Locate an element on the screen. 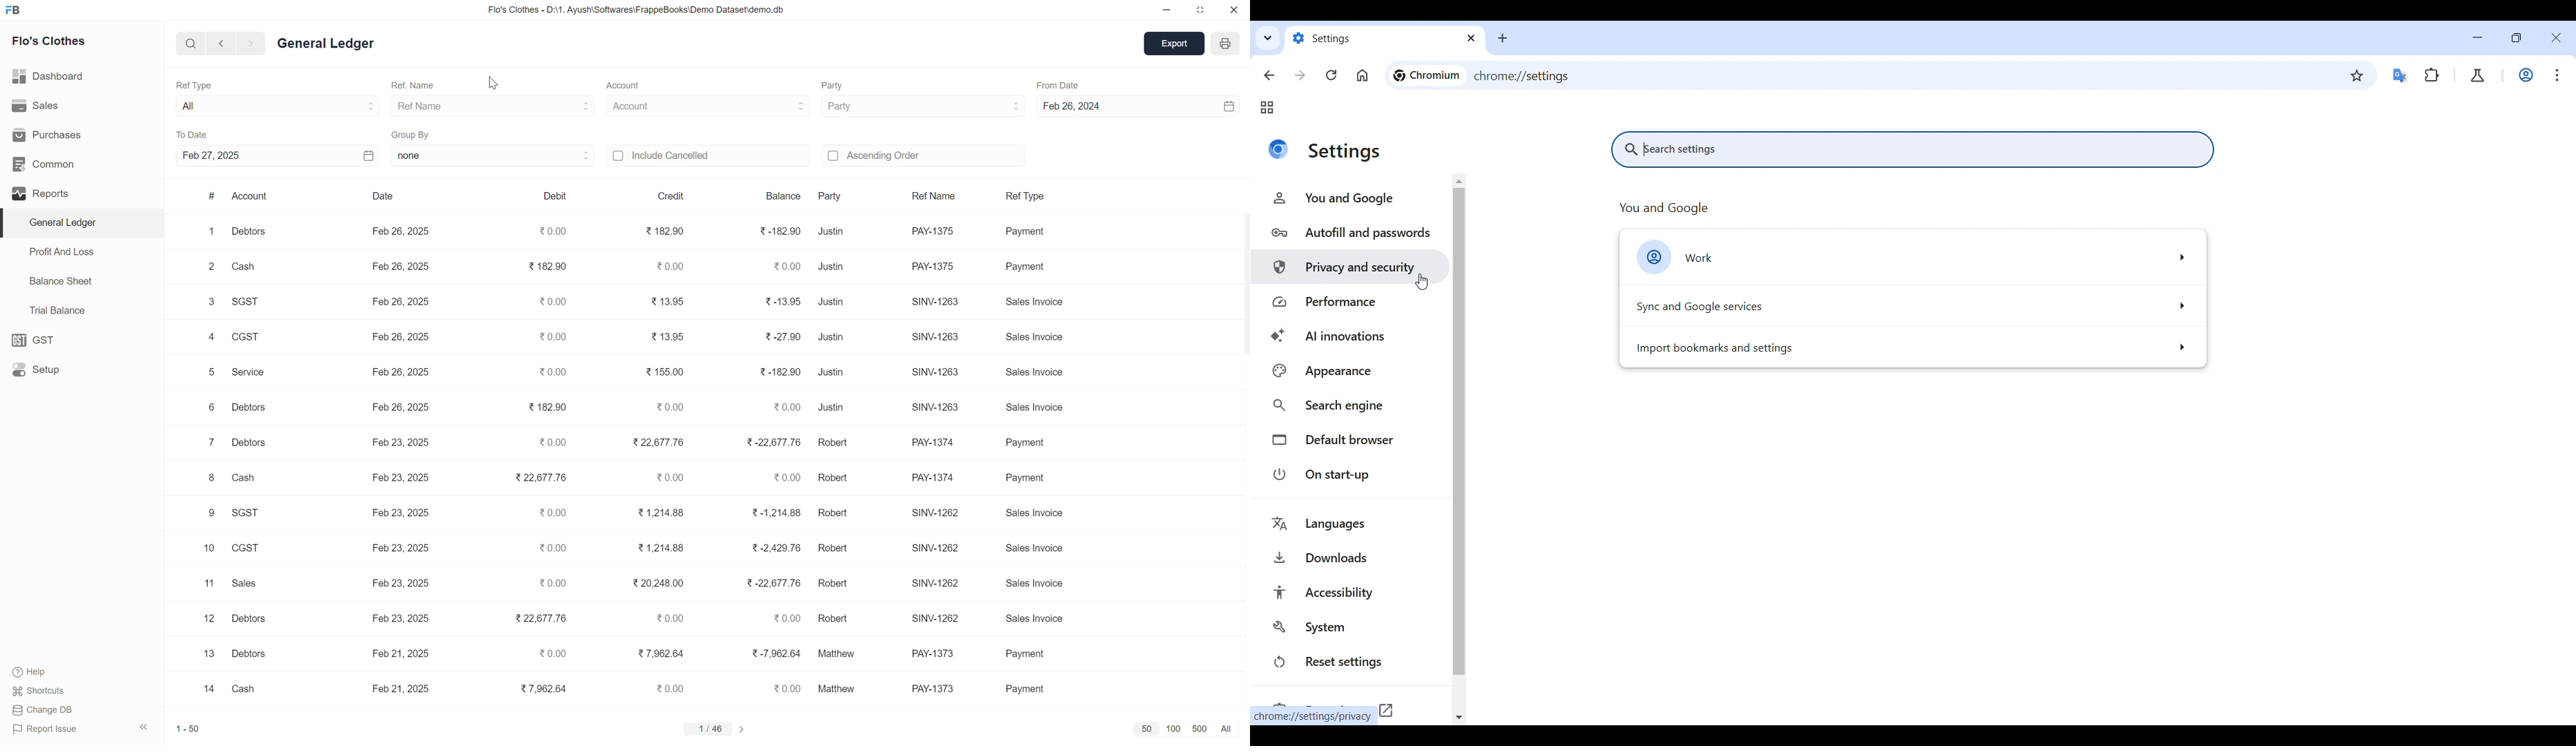 Image resolution: width=2576 pixels, height=756 pixels. debit is located at coordinates (555, 197).